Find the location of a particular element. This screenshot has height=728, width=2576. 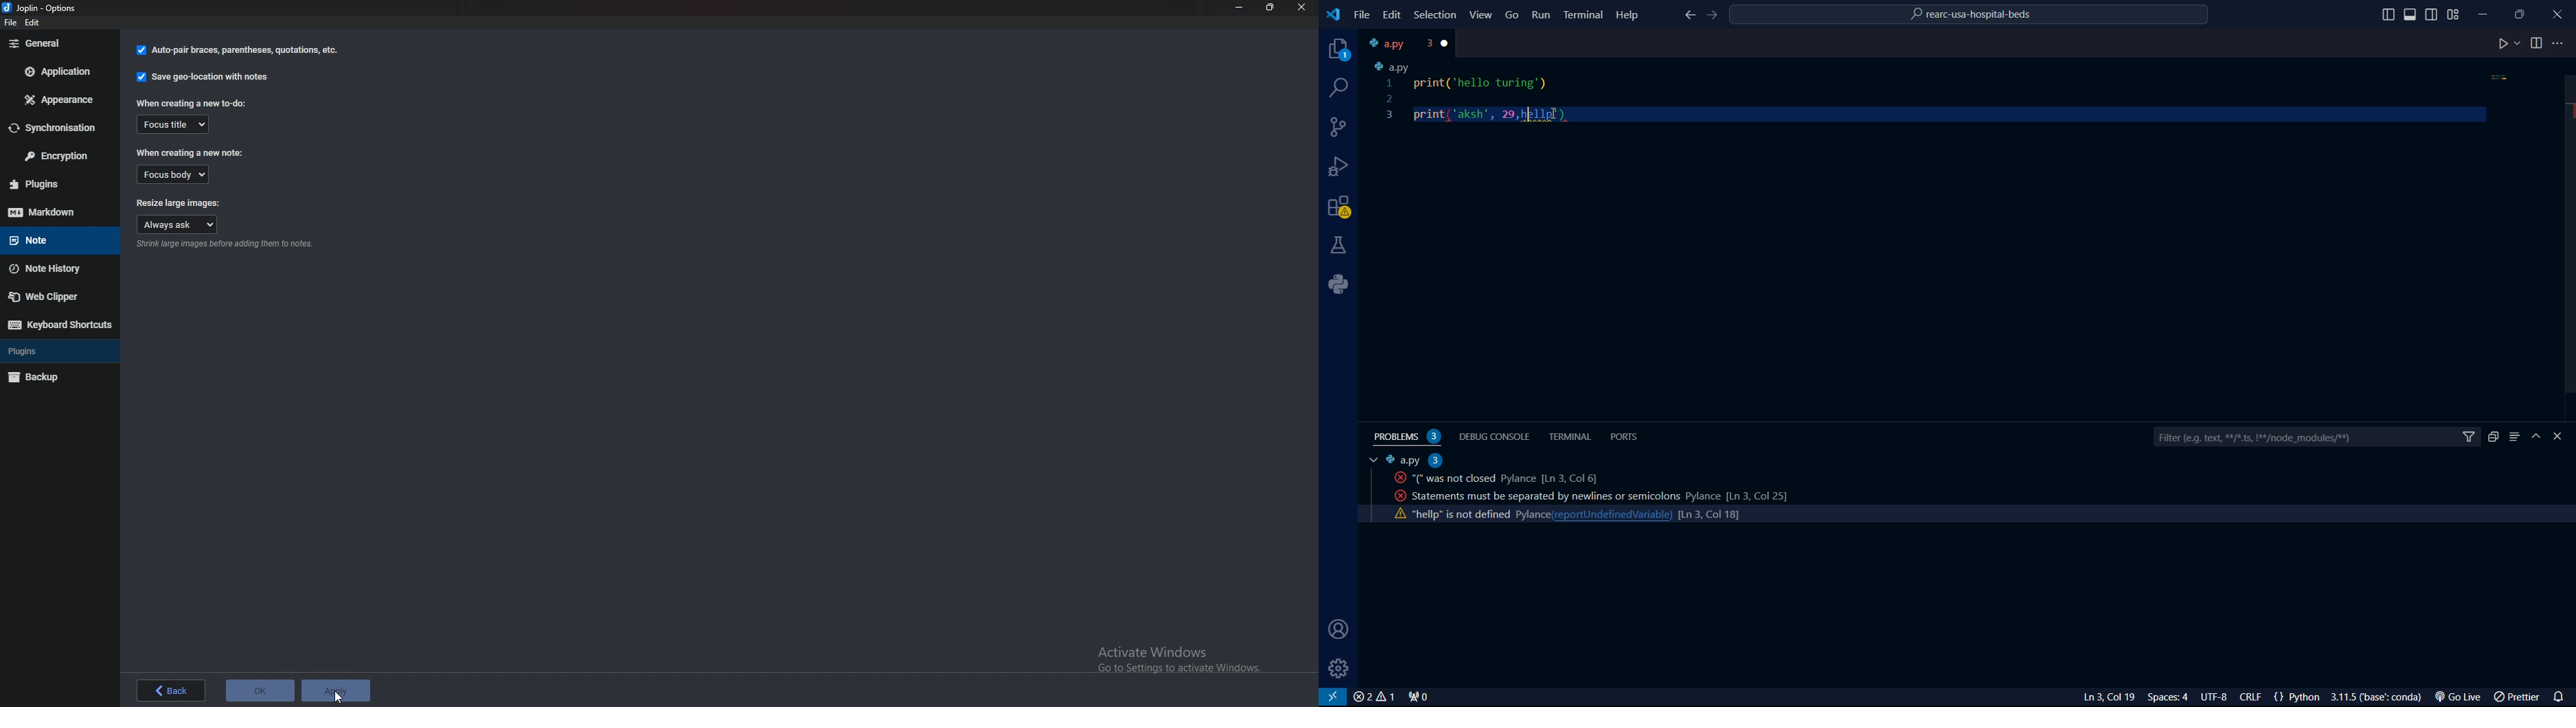

rearc-usa-hospital-beds is located at coordinates (1970, 16).